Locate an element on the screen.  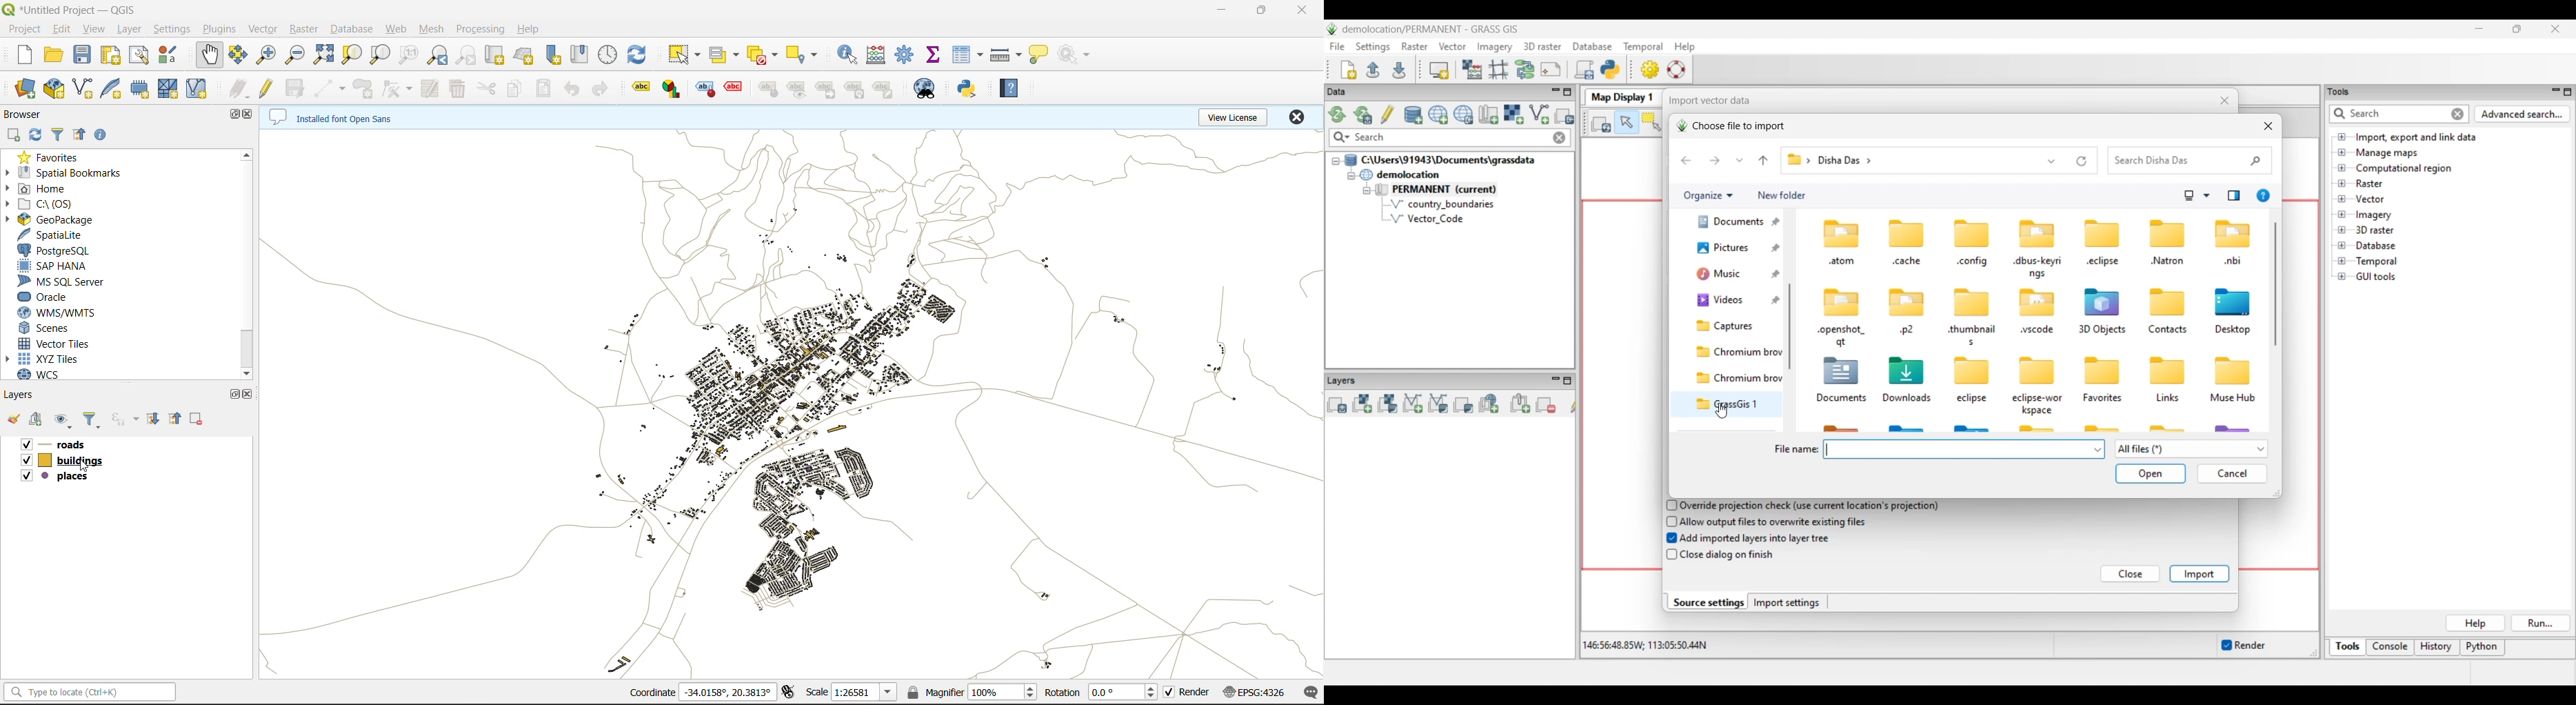
show layout is located at coordinates (140, 56).